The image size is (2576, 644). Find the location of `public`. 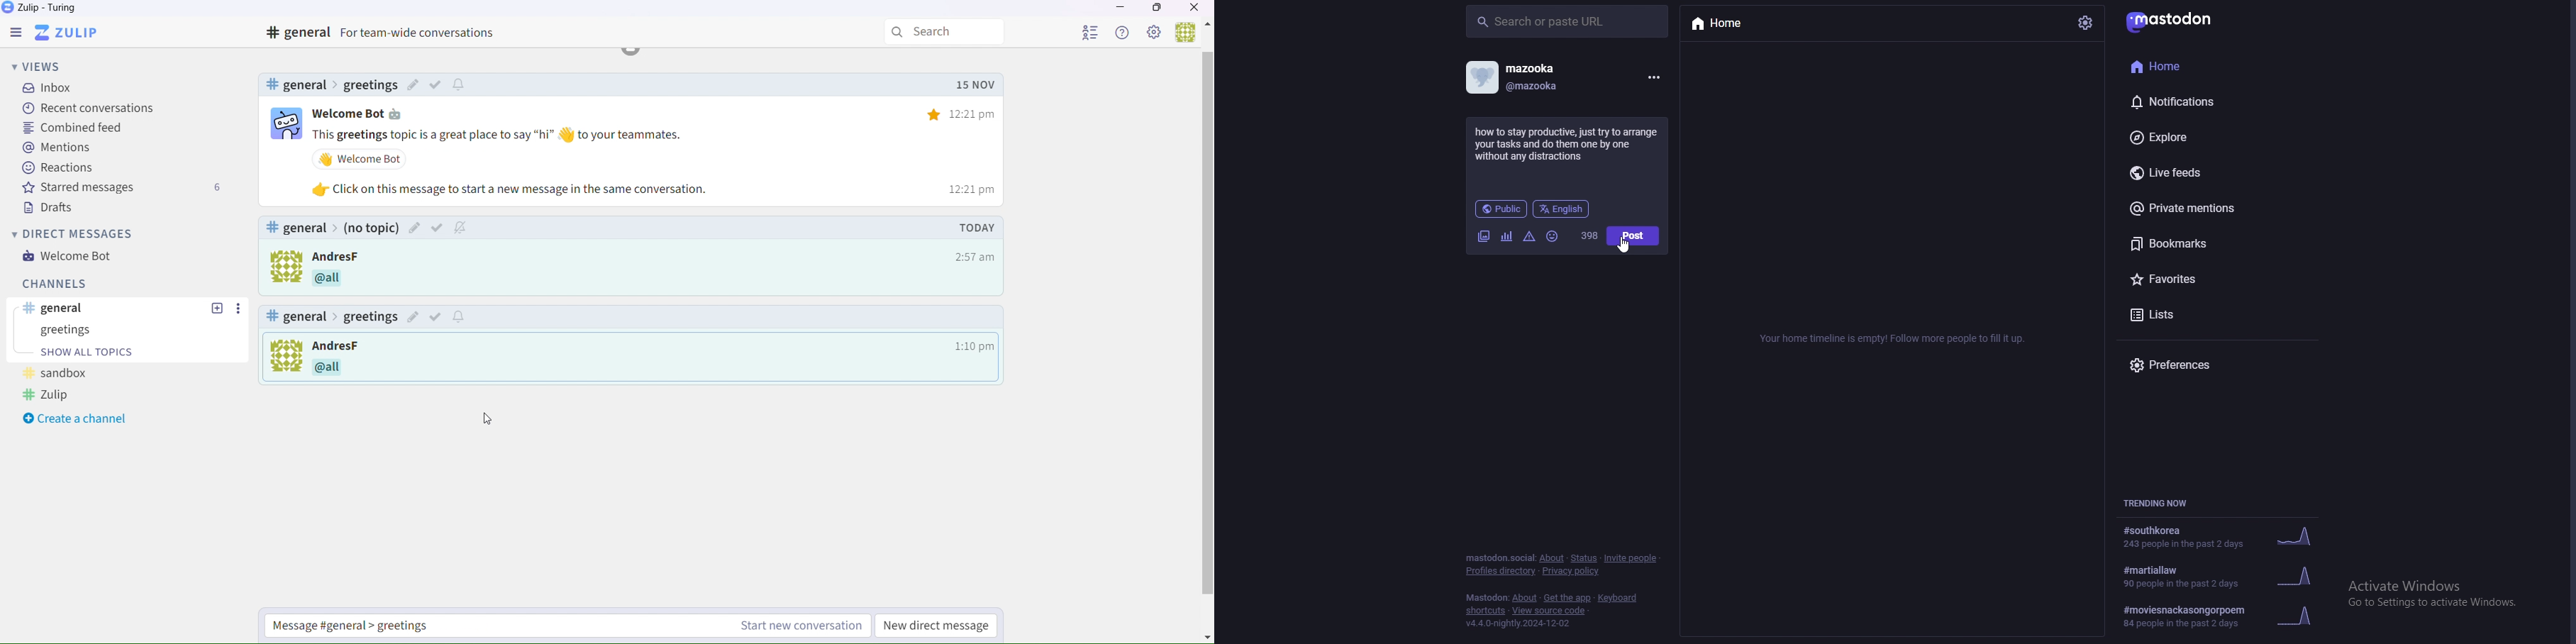

public is located at coordinates (1501, 209).